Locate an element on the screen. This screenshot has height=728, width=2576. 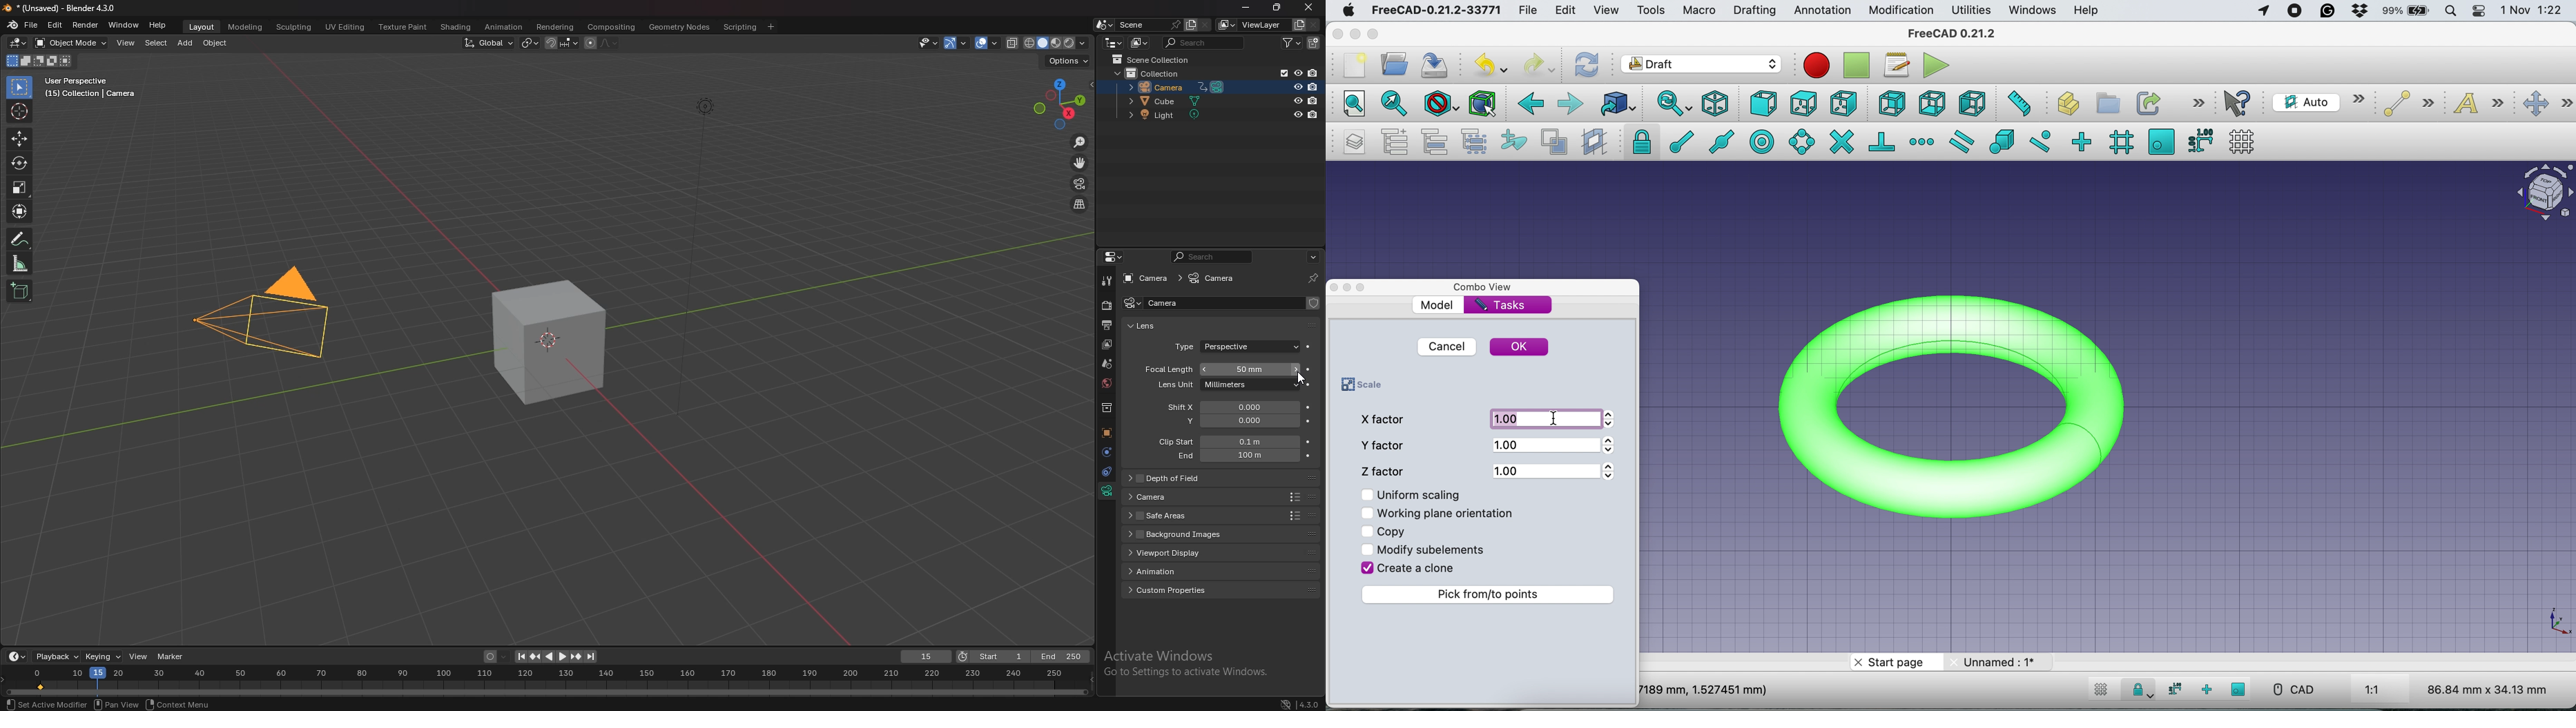
move is located at coordinates (2548, 104).